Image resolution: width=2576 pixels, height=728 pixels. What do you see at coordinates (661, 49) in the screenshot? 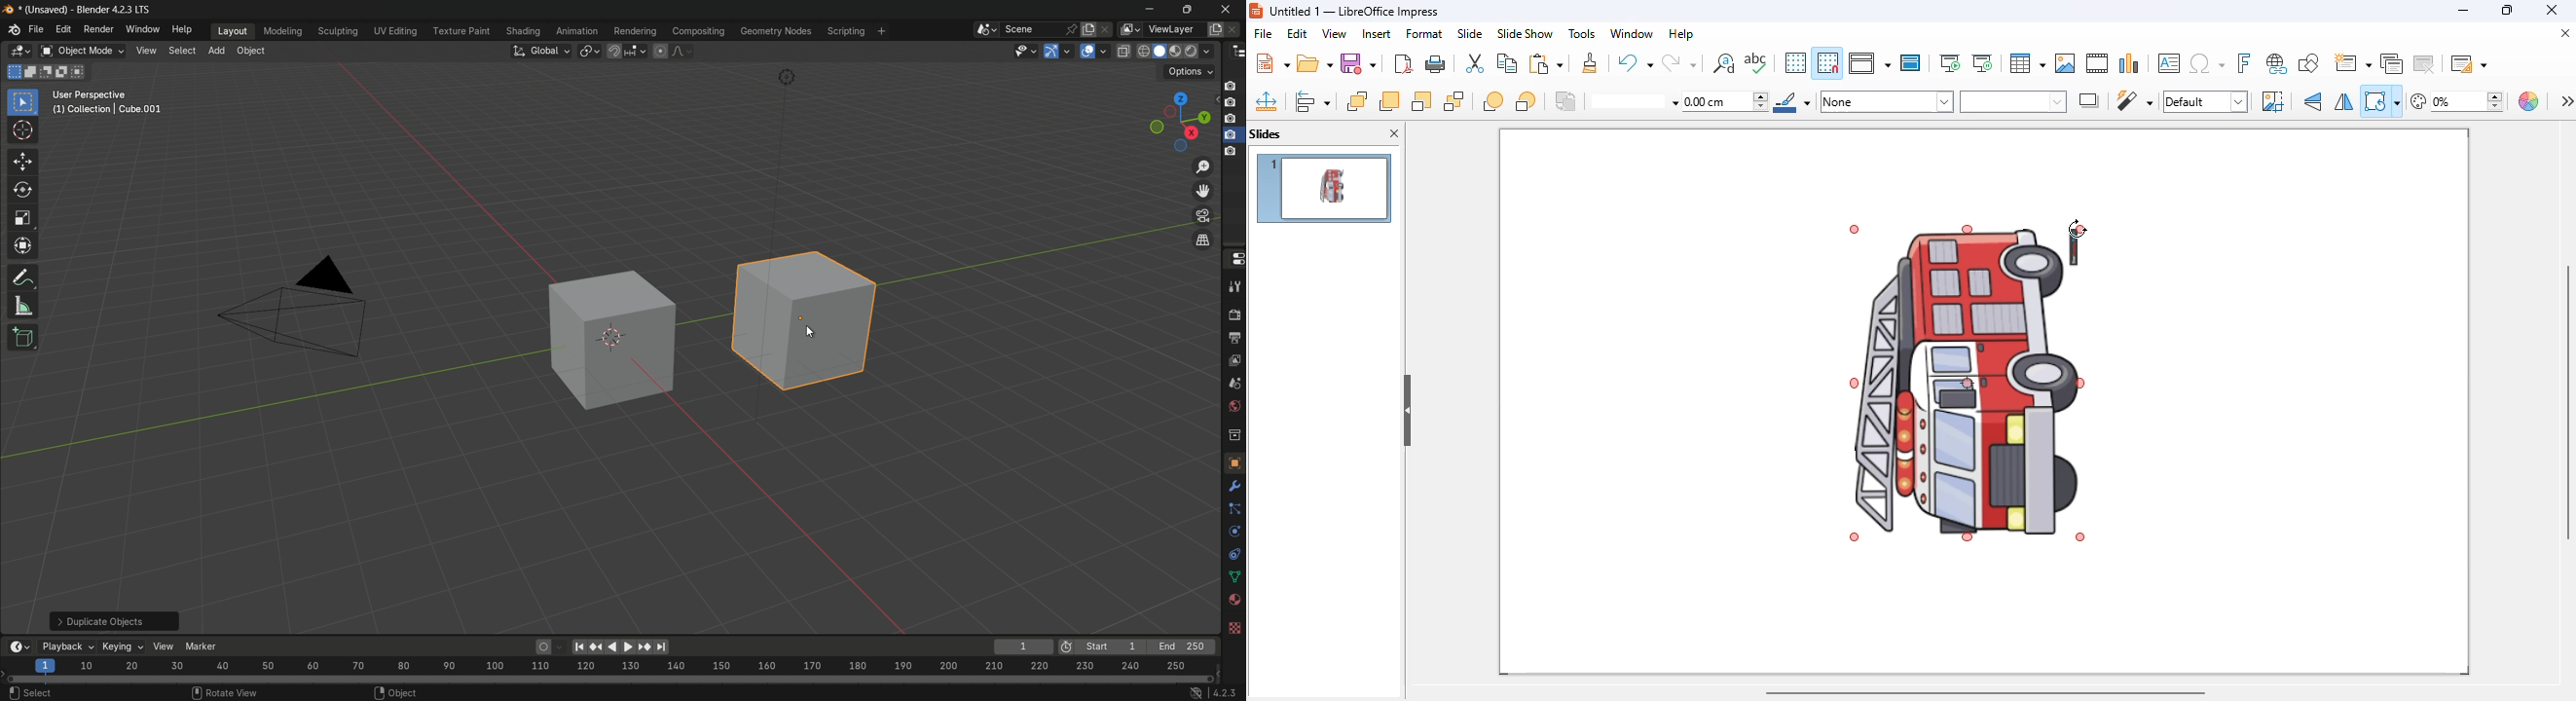
I see `propotional editing object` at bounding box center [661, 49].